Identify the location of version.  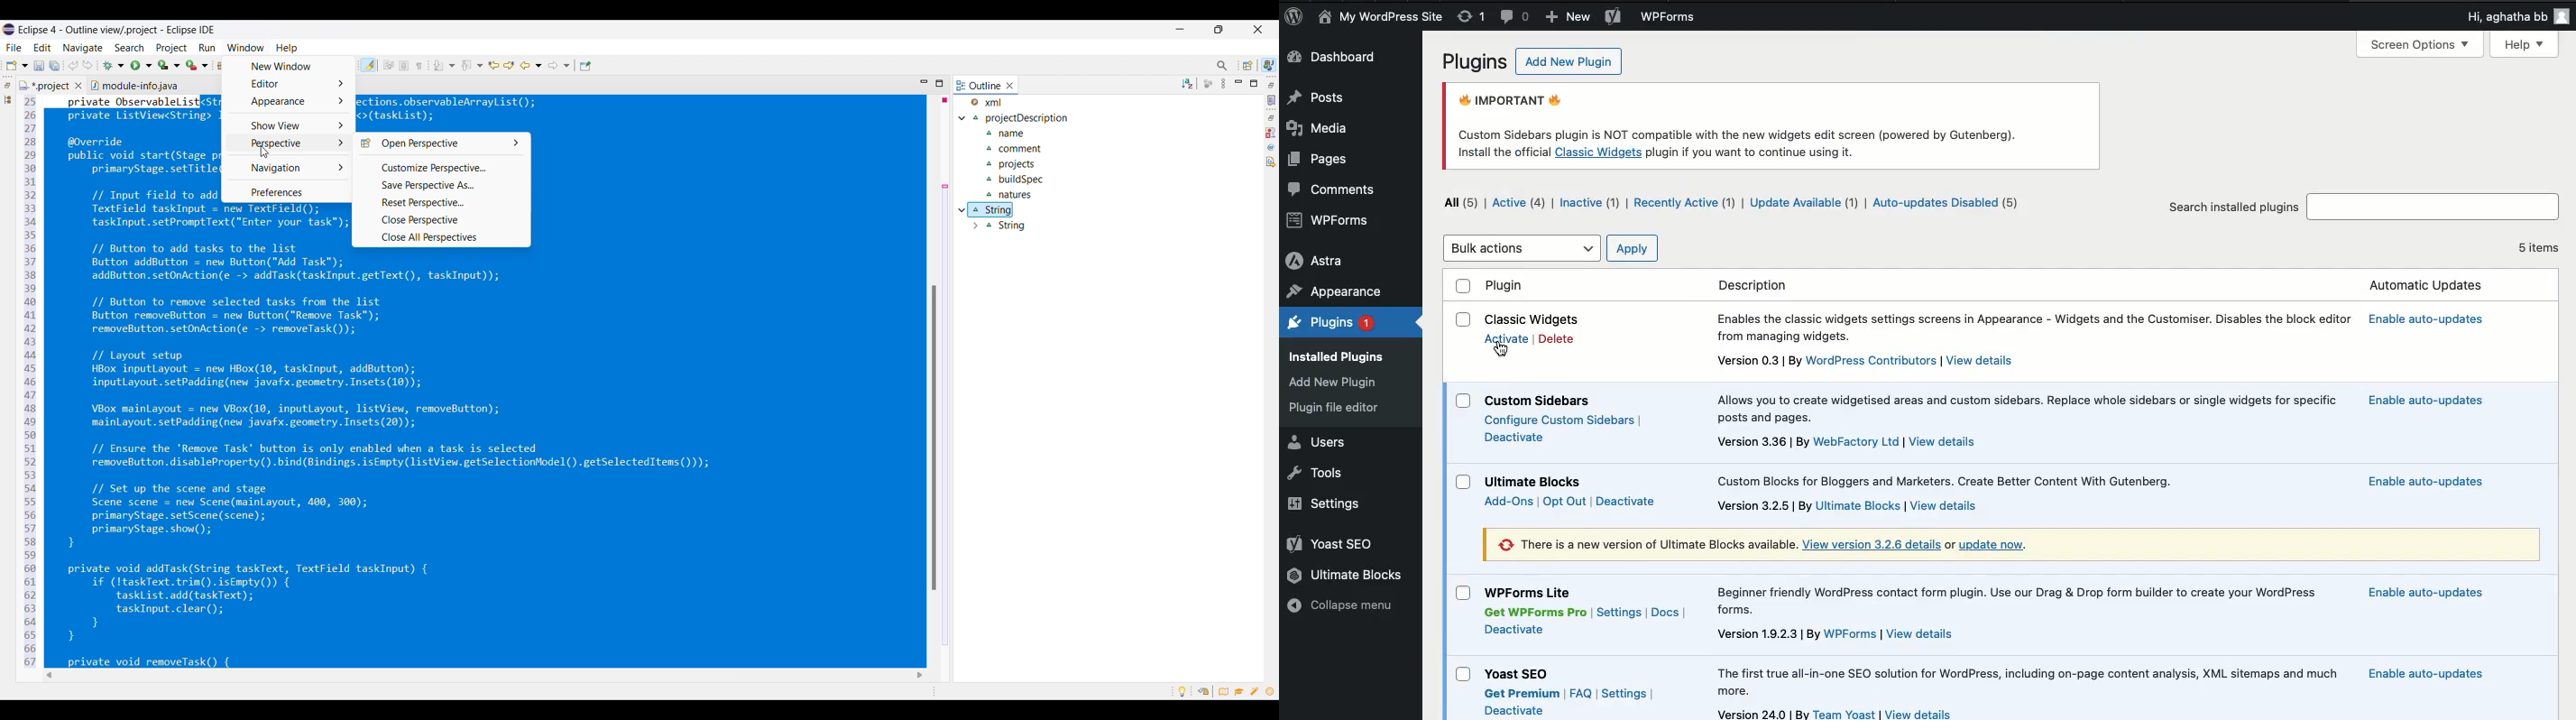
(1763, 715).